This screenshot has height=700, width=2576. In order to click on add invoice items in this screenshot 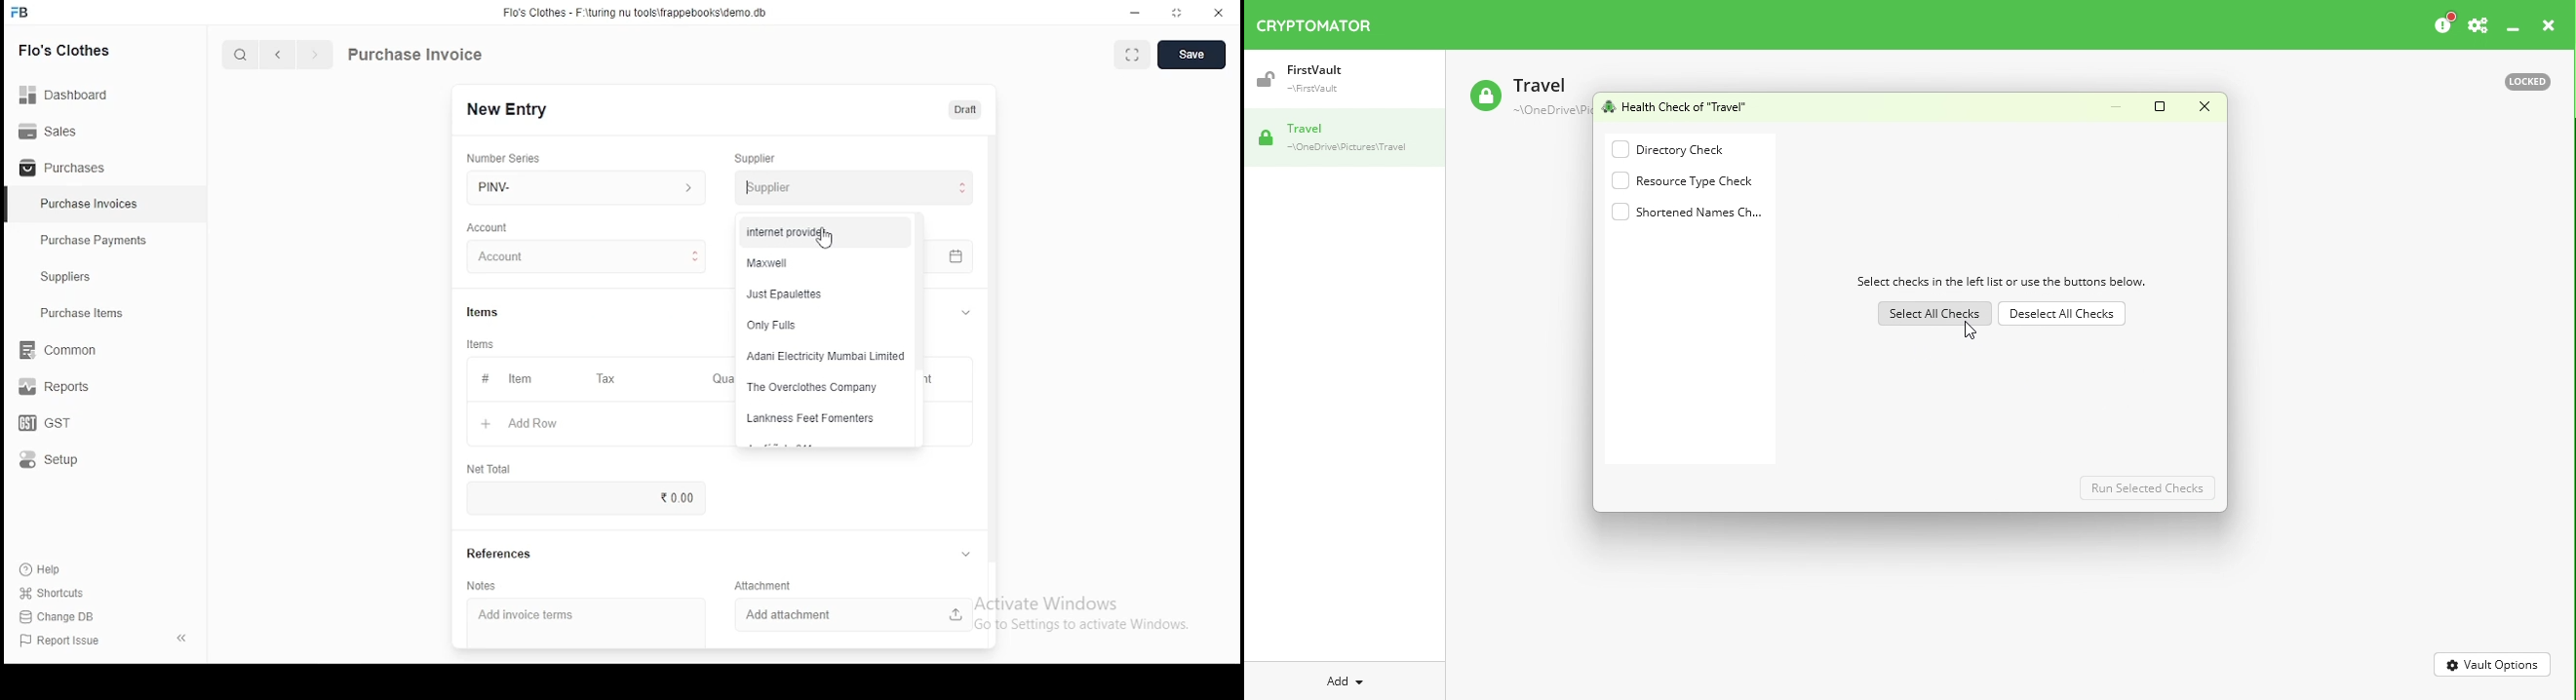, I will do `click(548, 616)`.